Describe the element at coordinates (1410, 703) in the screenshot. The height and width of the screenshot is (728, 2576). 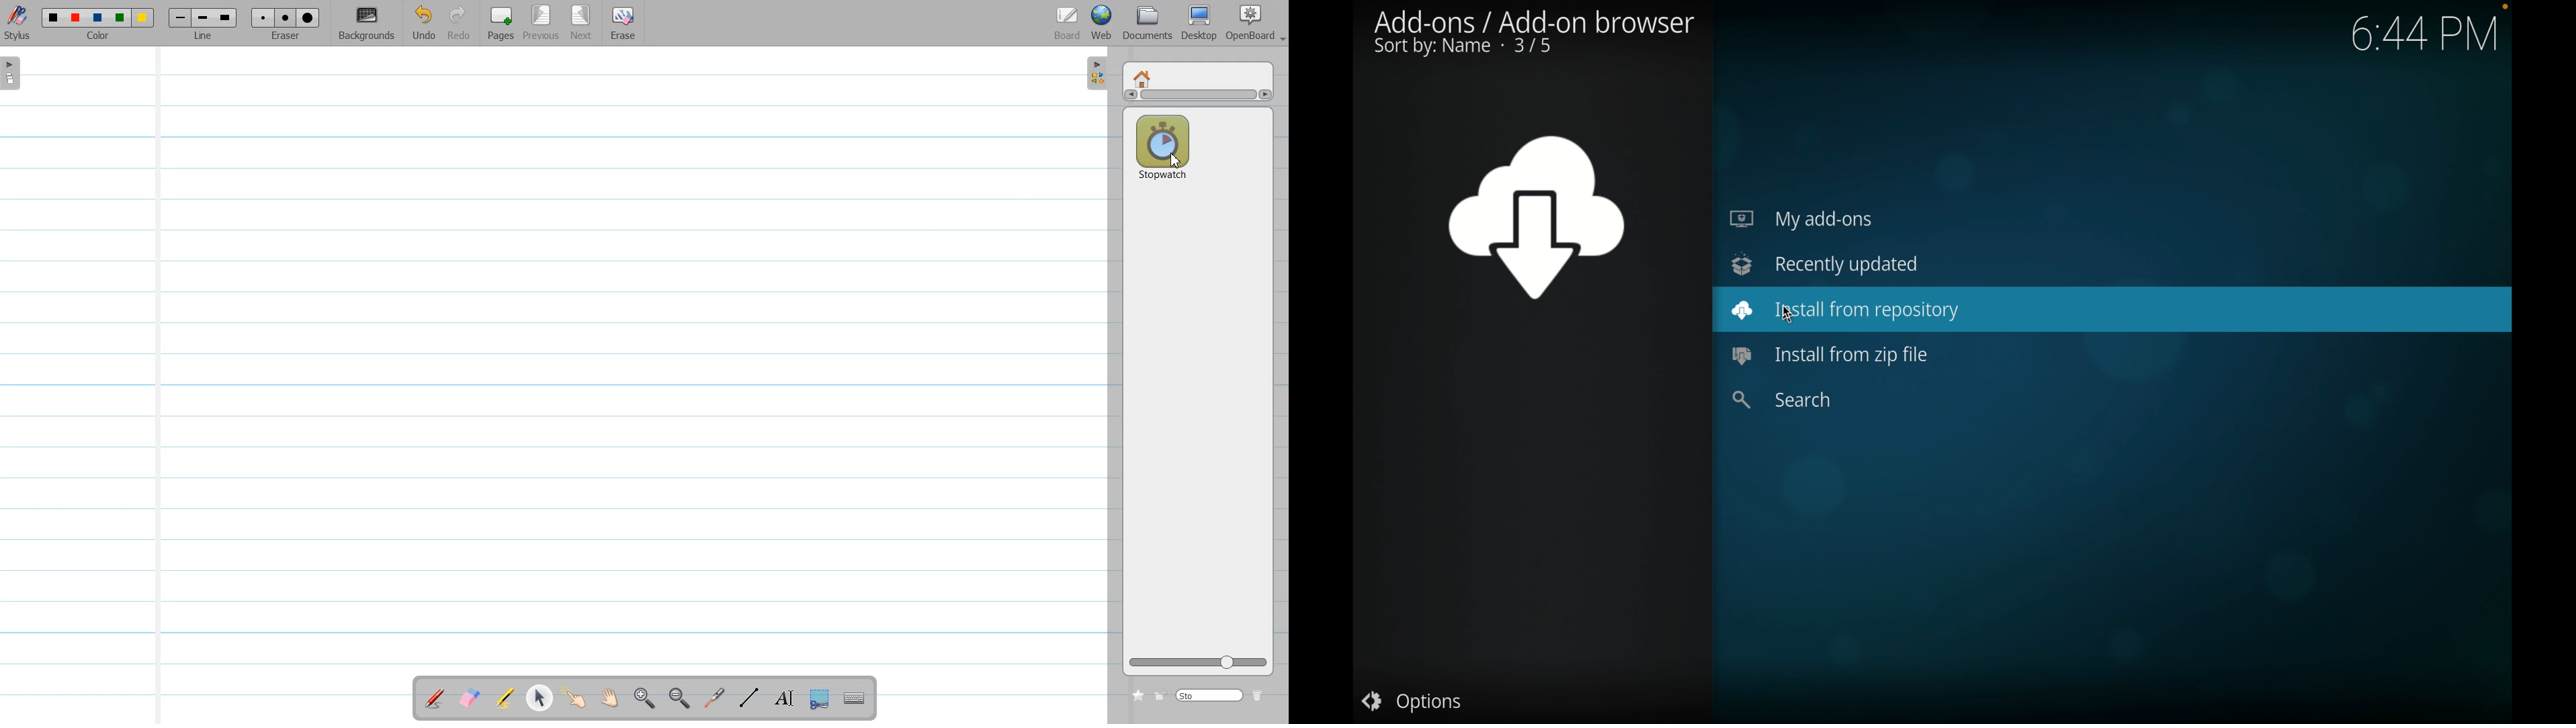
I see `options` at that location.